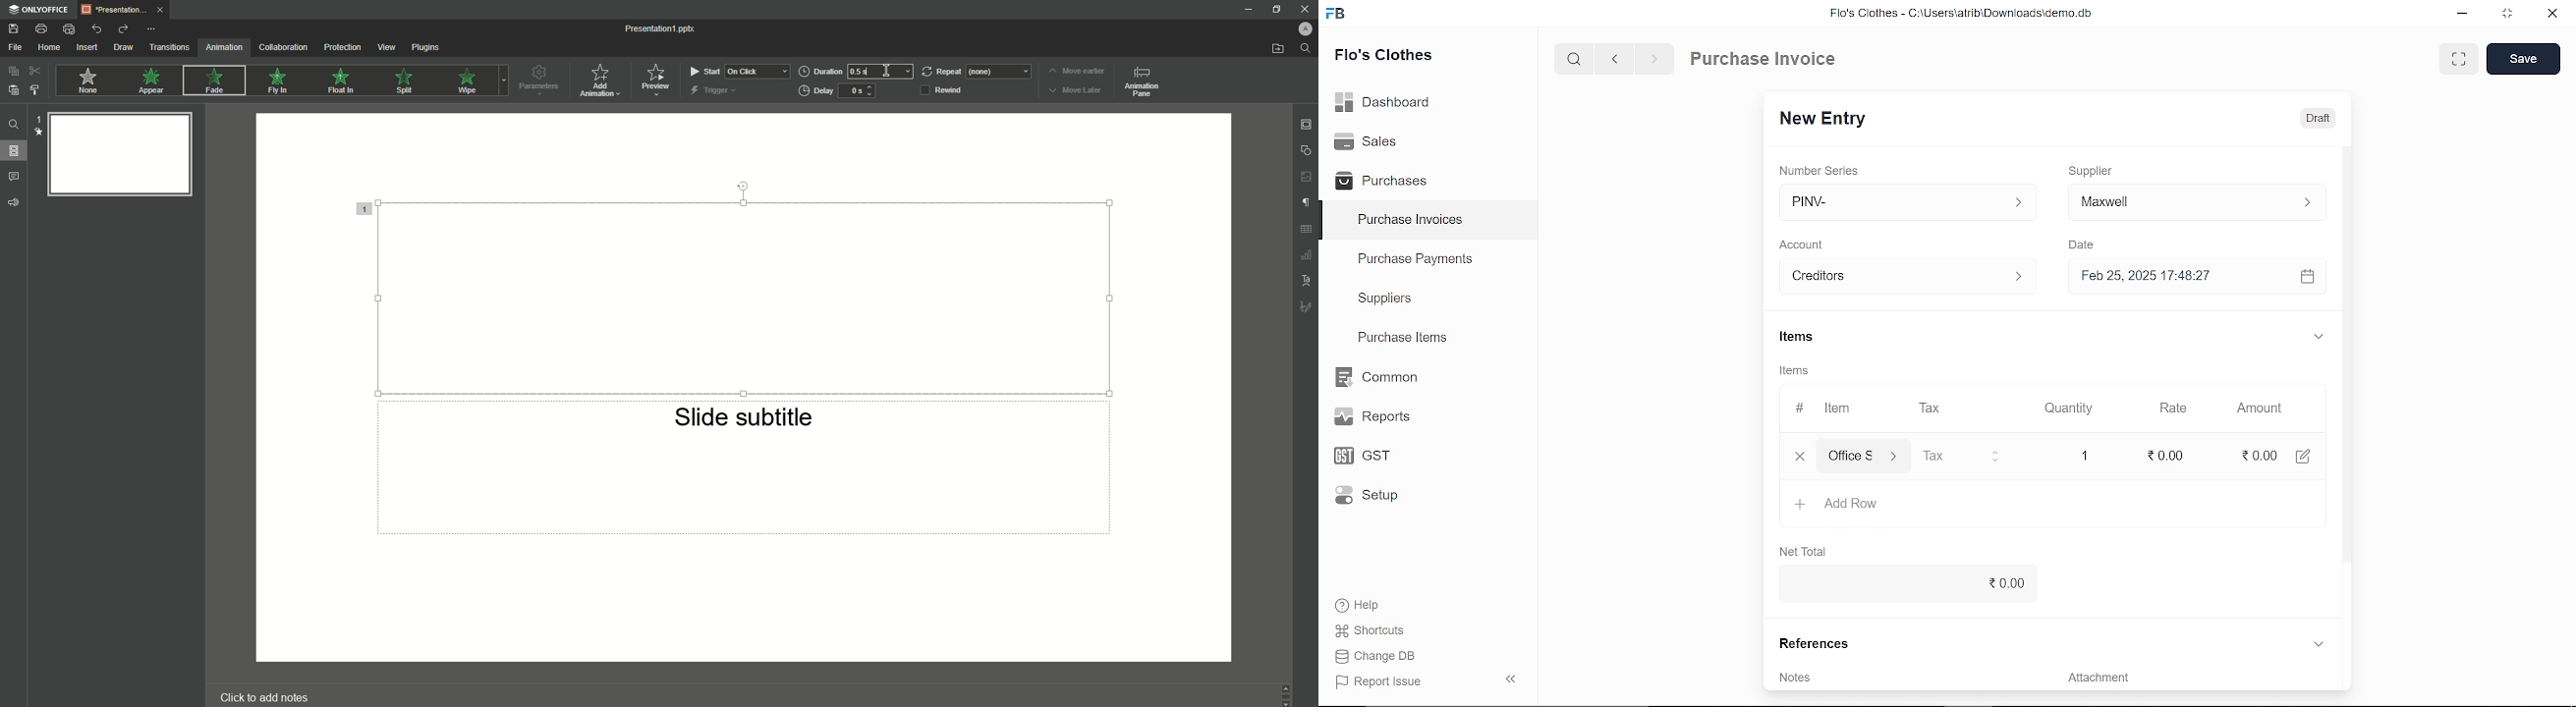 This screenshot has width=2576, height=728. Describe the element at coordinates (2256, 457) in the screenshot. I see `0.00` at that location.